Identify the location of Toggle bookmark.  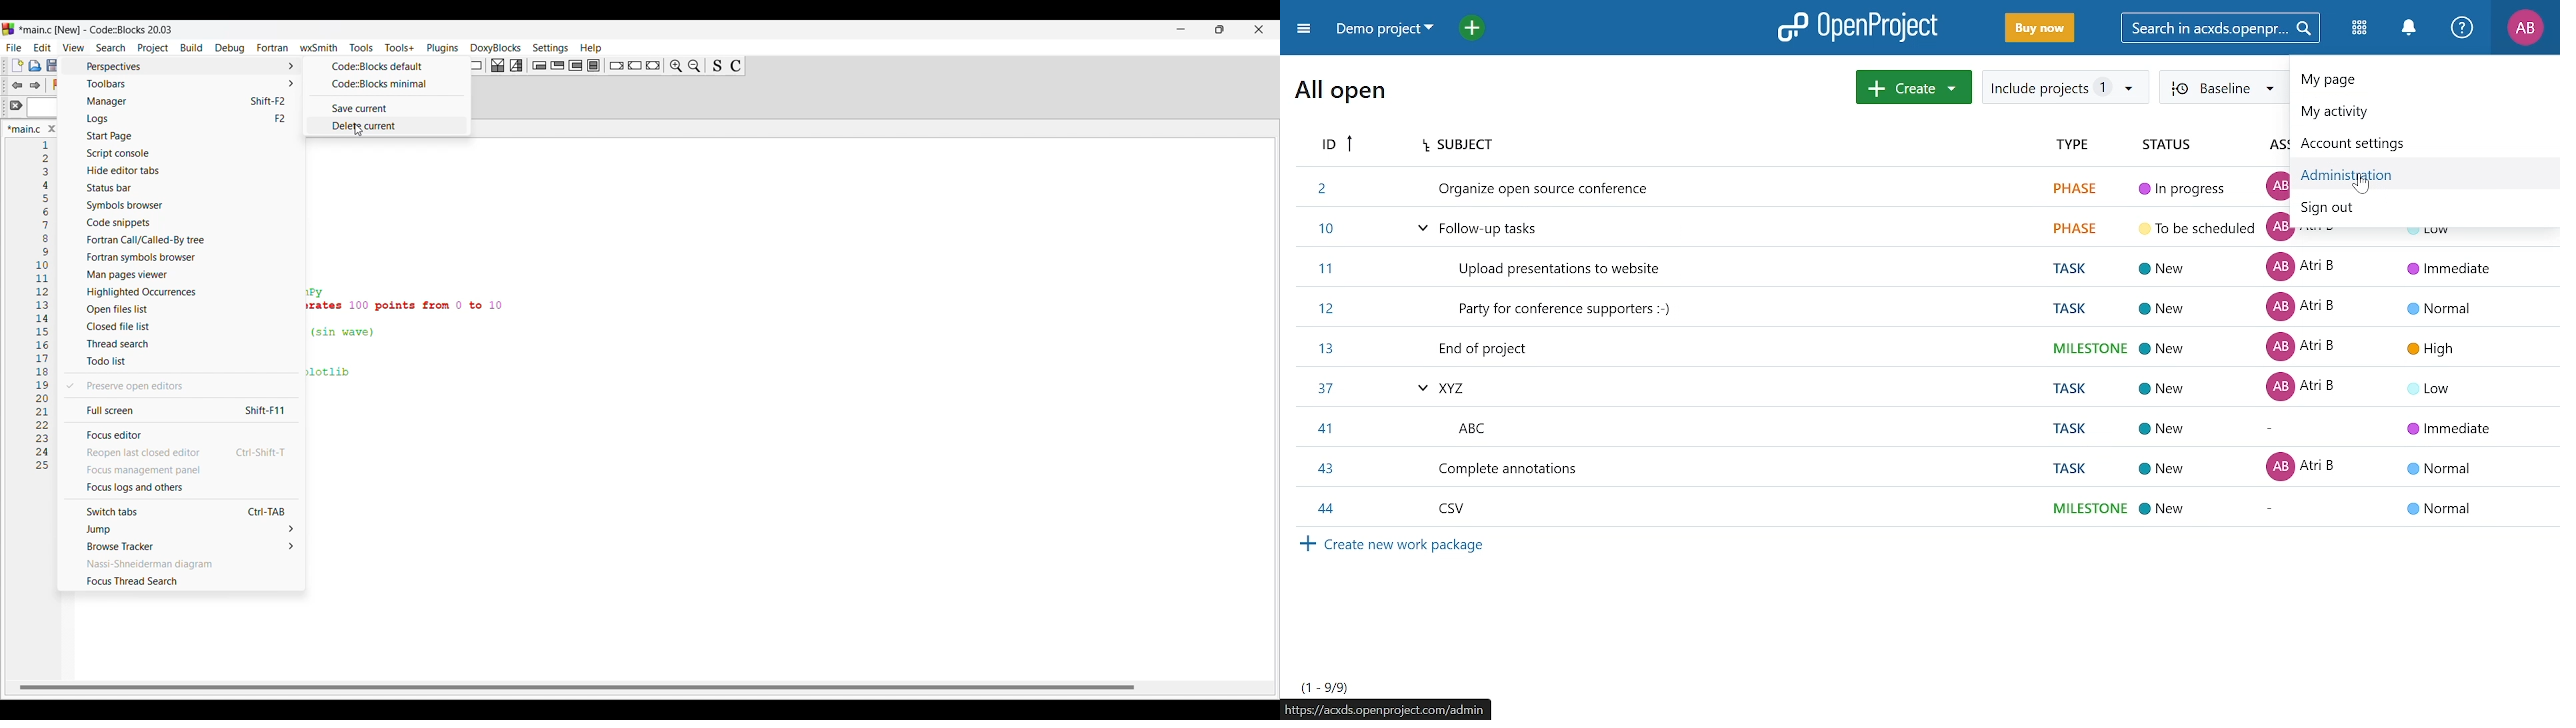
(57, 85).